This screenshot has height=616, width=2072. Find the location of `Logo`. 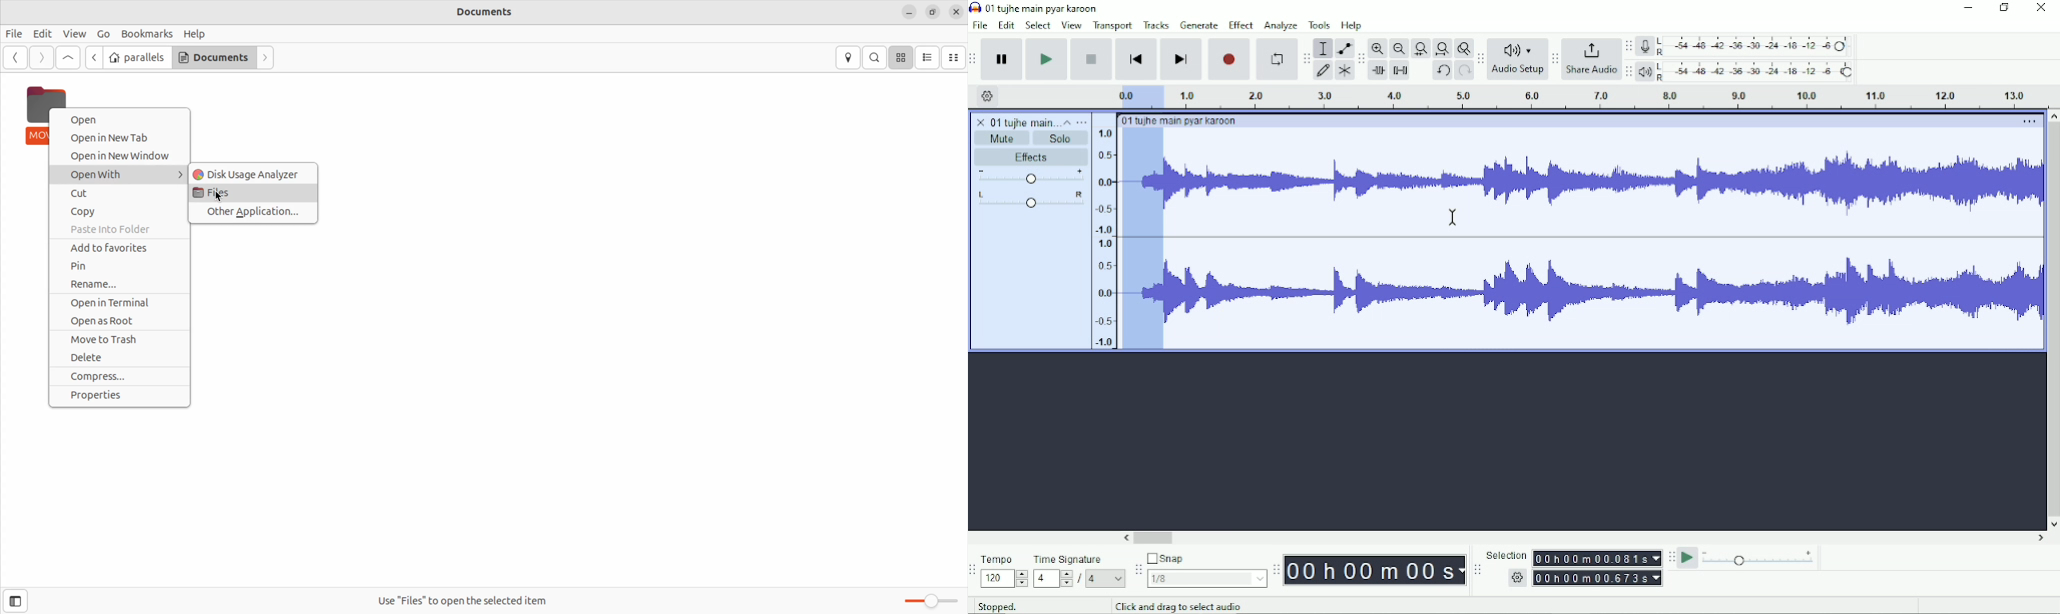

Logo is located at coordinates (975, 7).